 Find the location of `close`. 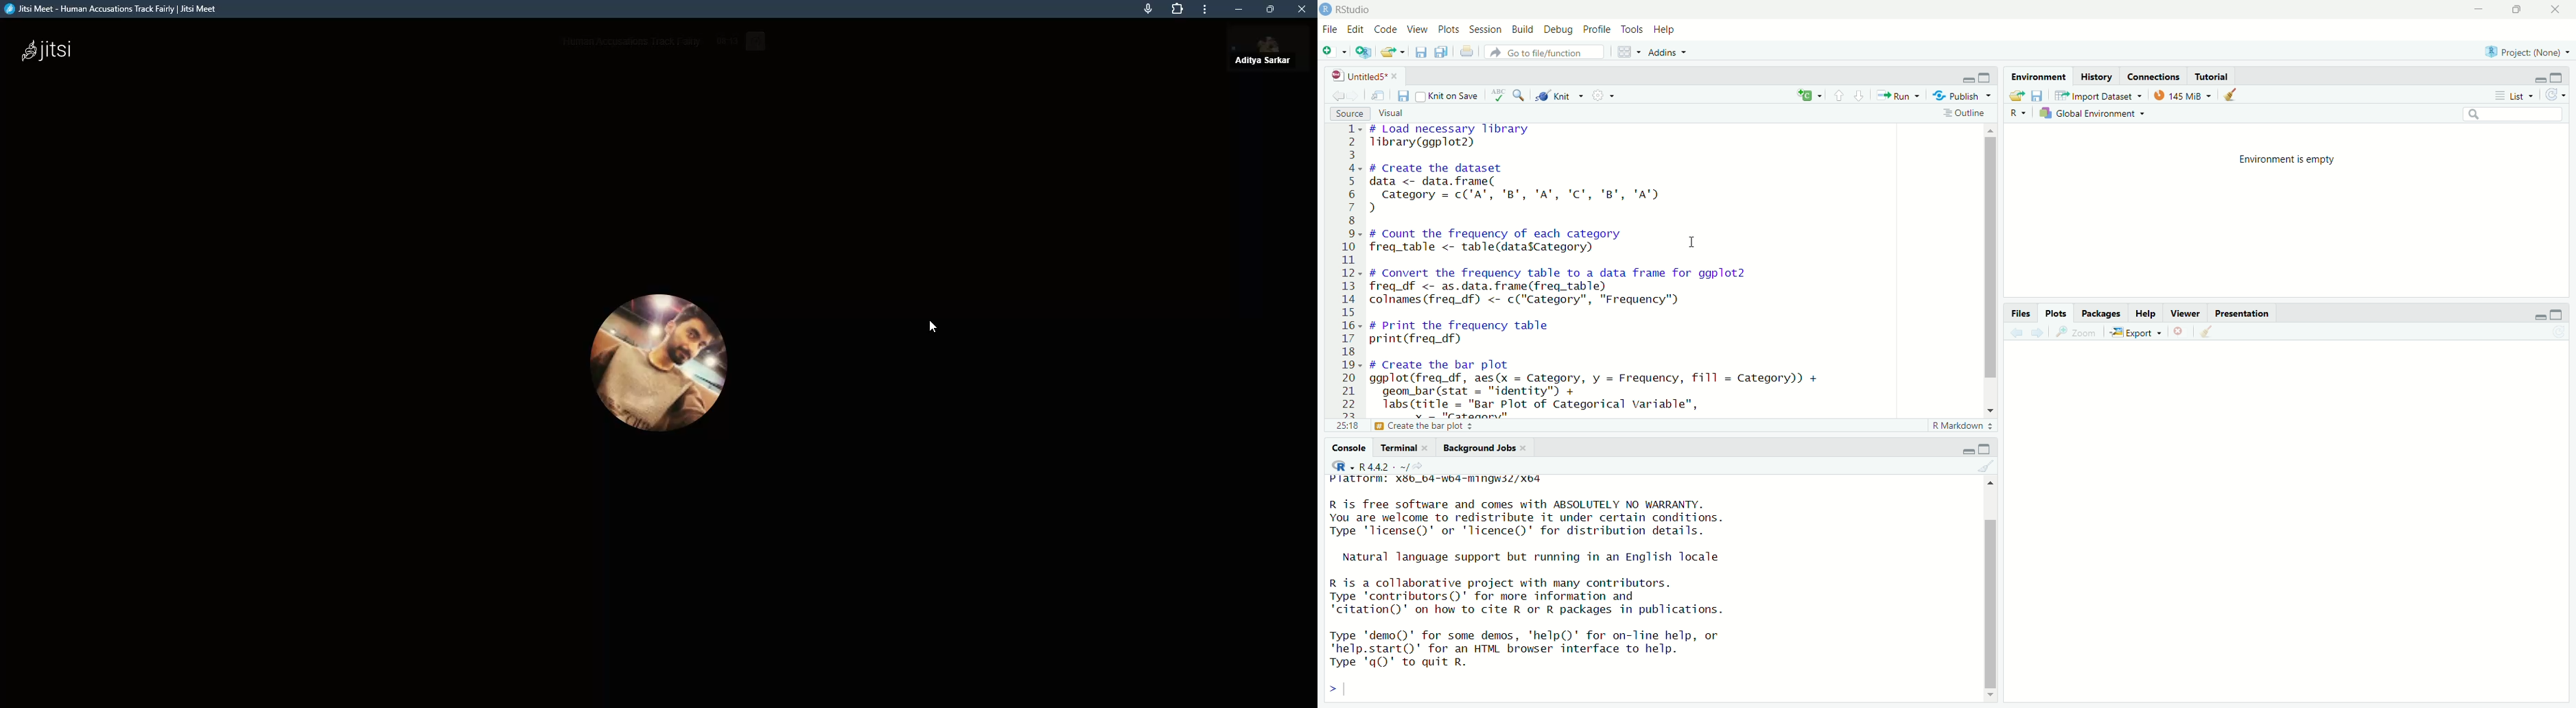

close is located at coordinates (1301, 9).